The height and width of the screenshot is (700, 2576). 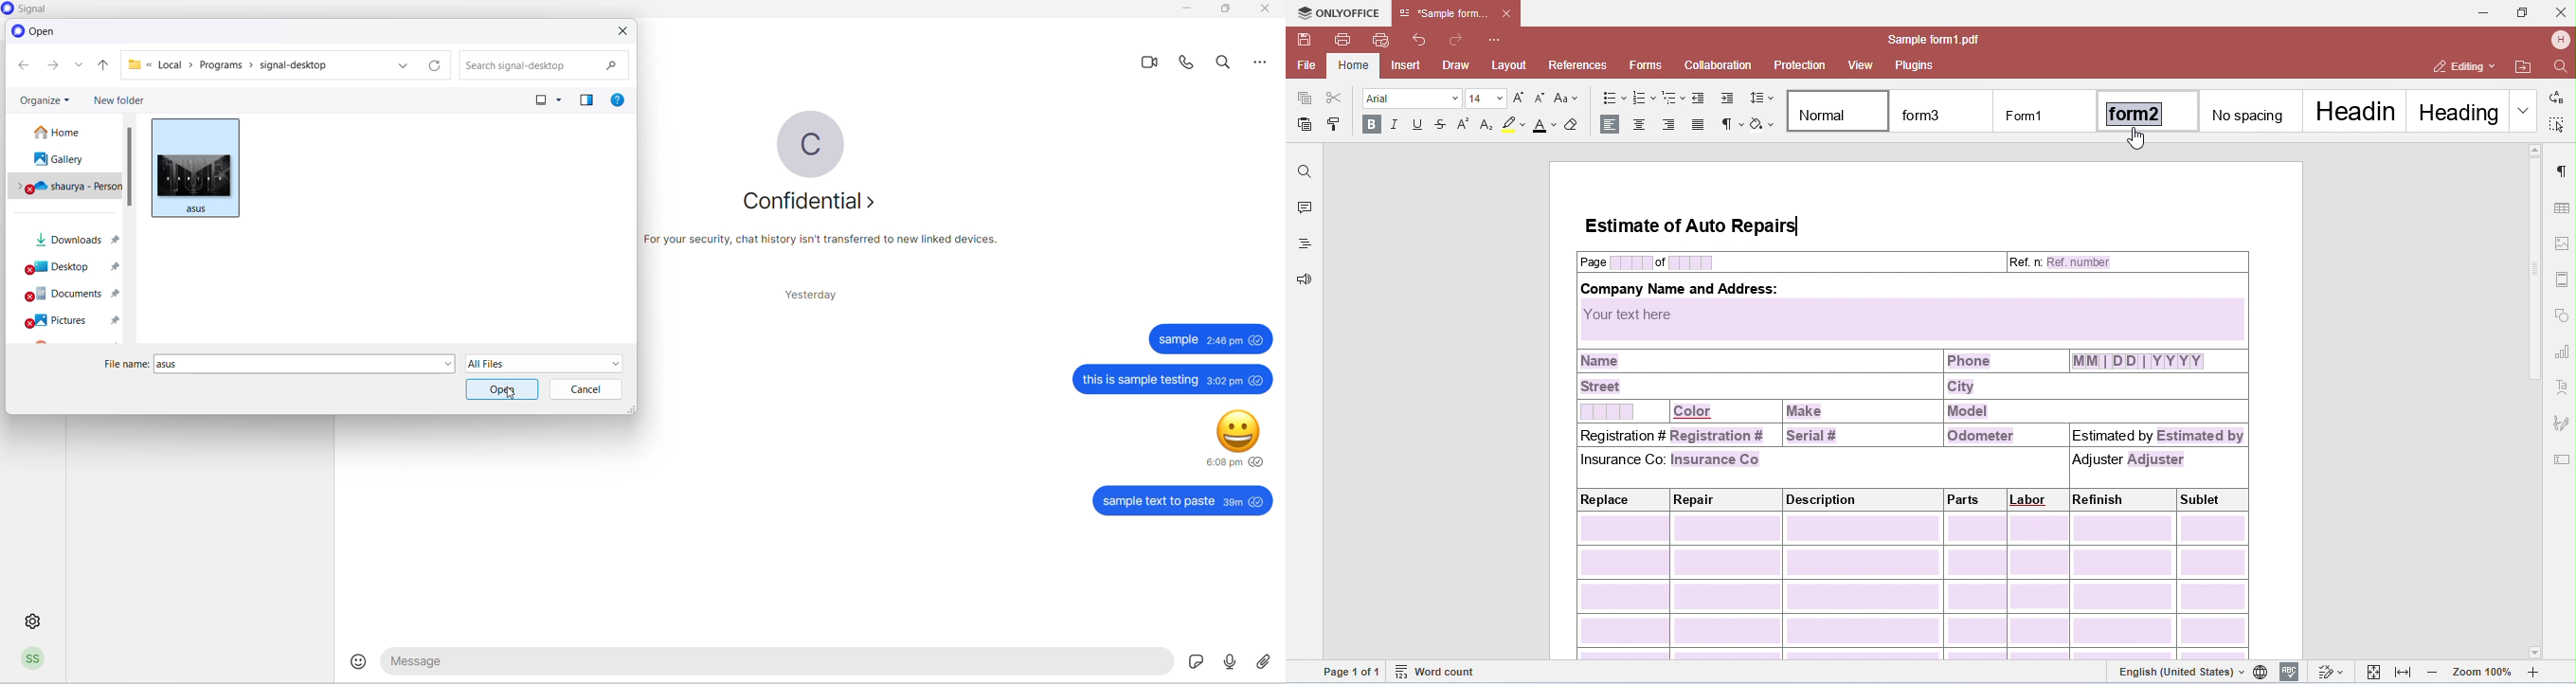 What do you see at coordinates (1227, 661) in the screenshot?
I see `voice note` at bounding box center [1227, 661].